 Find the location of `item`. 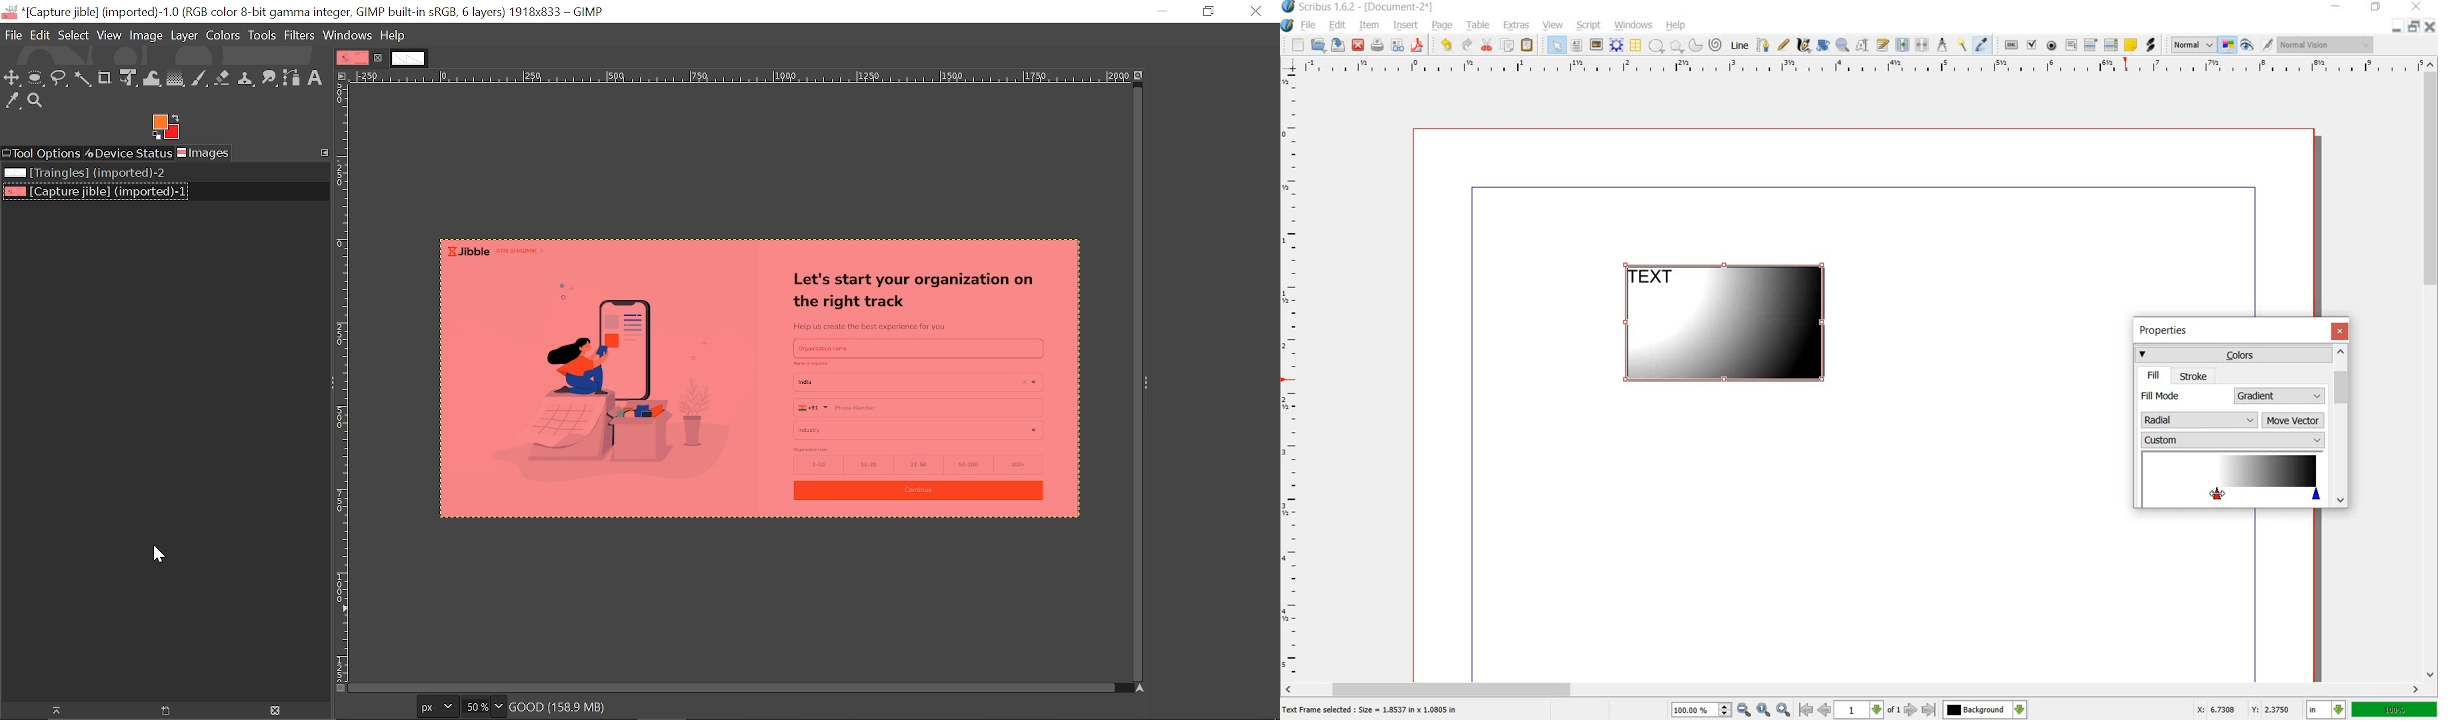

item is located at coordinates (1368, 27).